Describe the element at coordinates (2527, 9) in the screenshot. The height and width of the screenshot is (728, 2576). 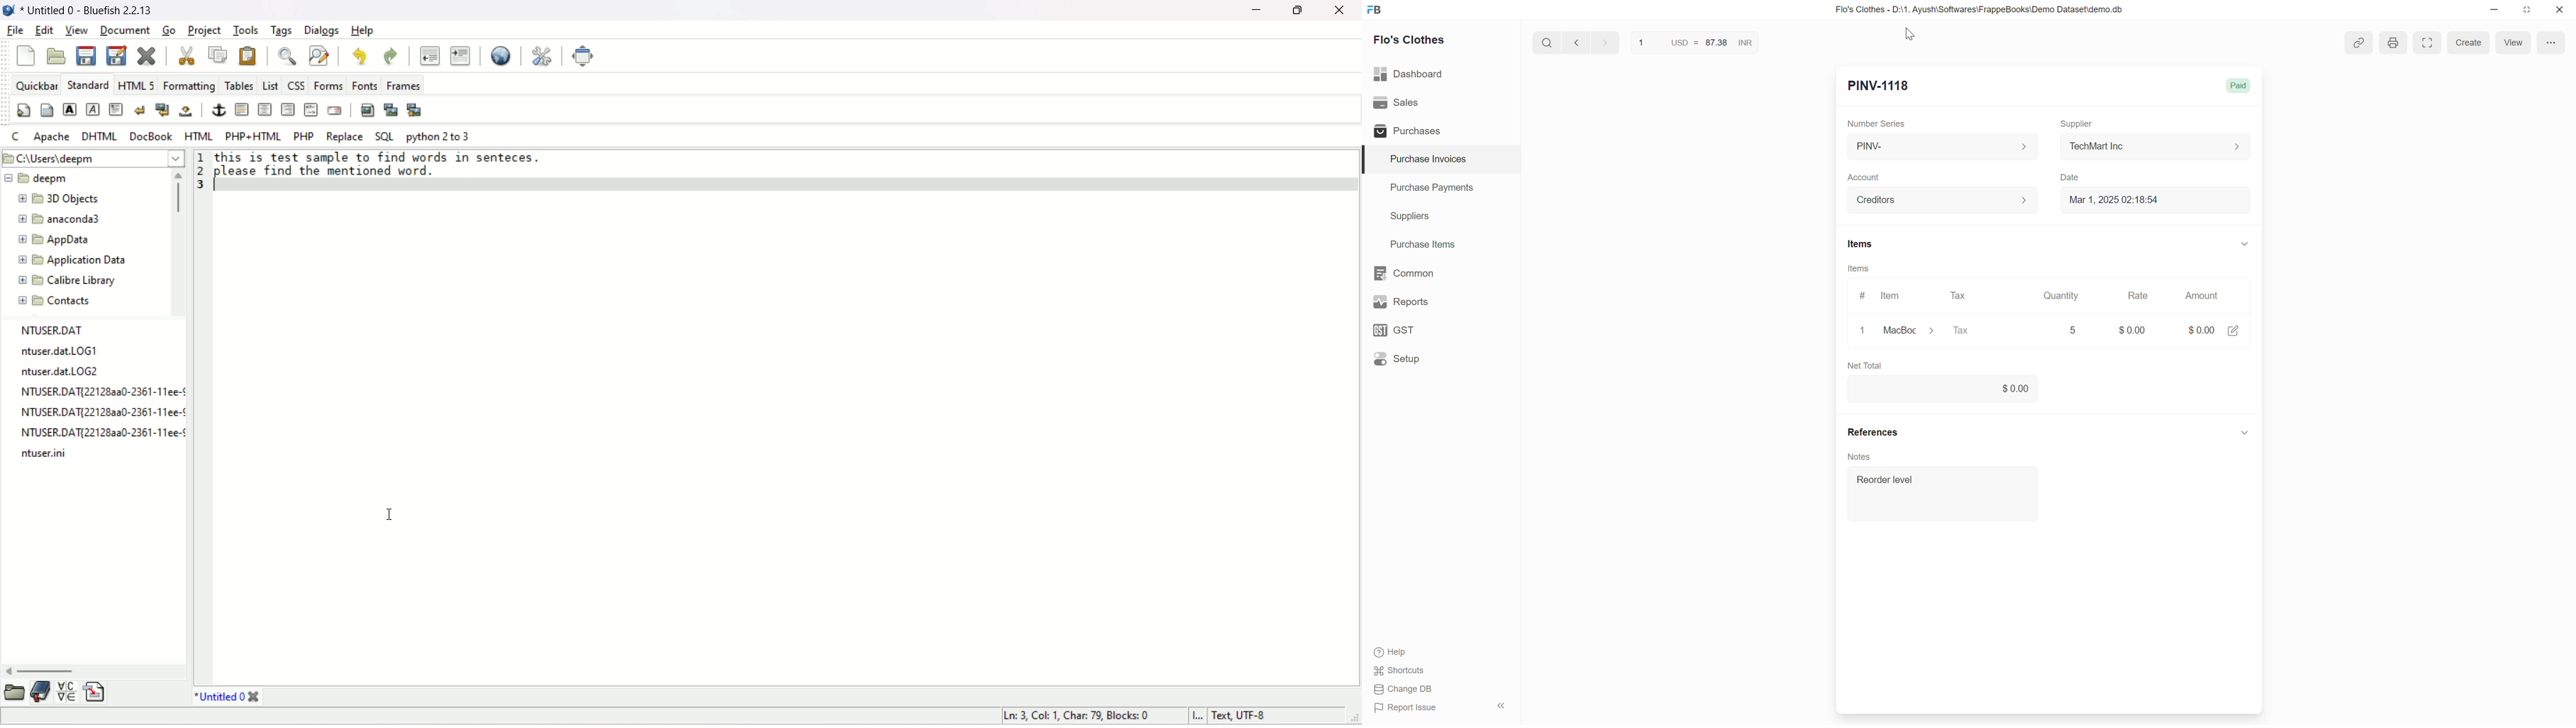
I see `Change dimension` at that location.